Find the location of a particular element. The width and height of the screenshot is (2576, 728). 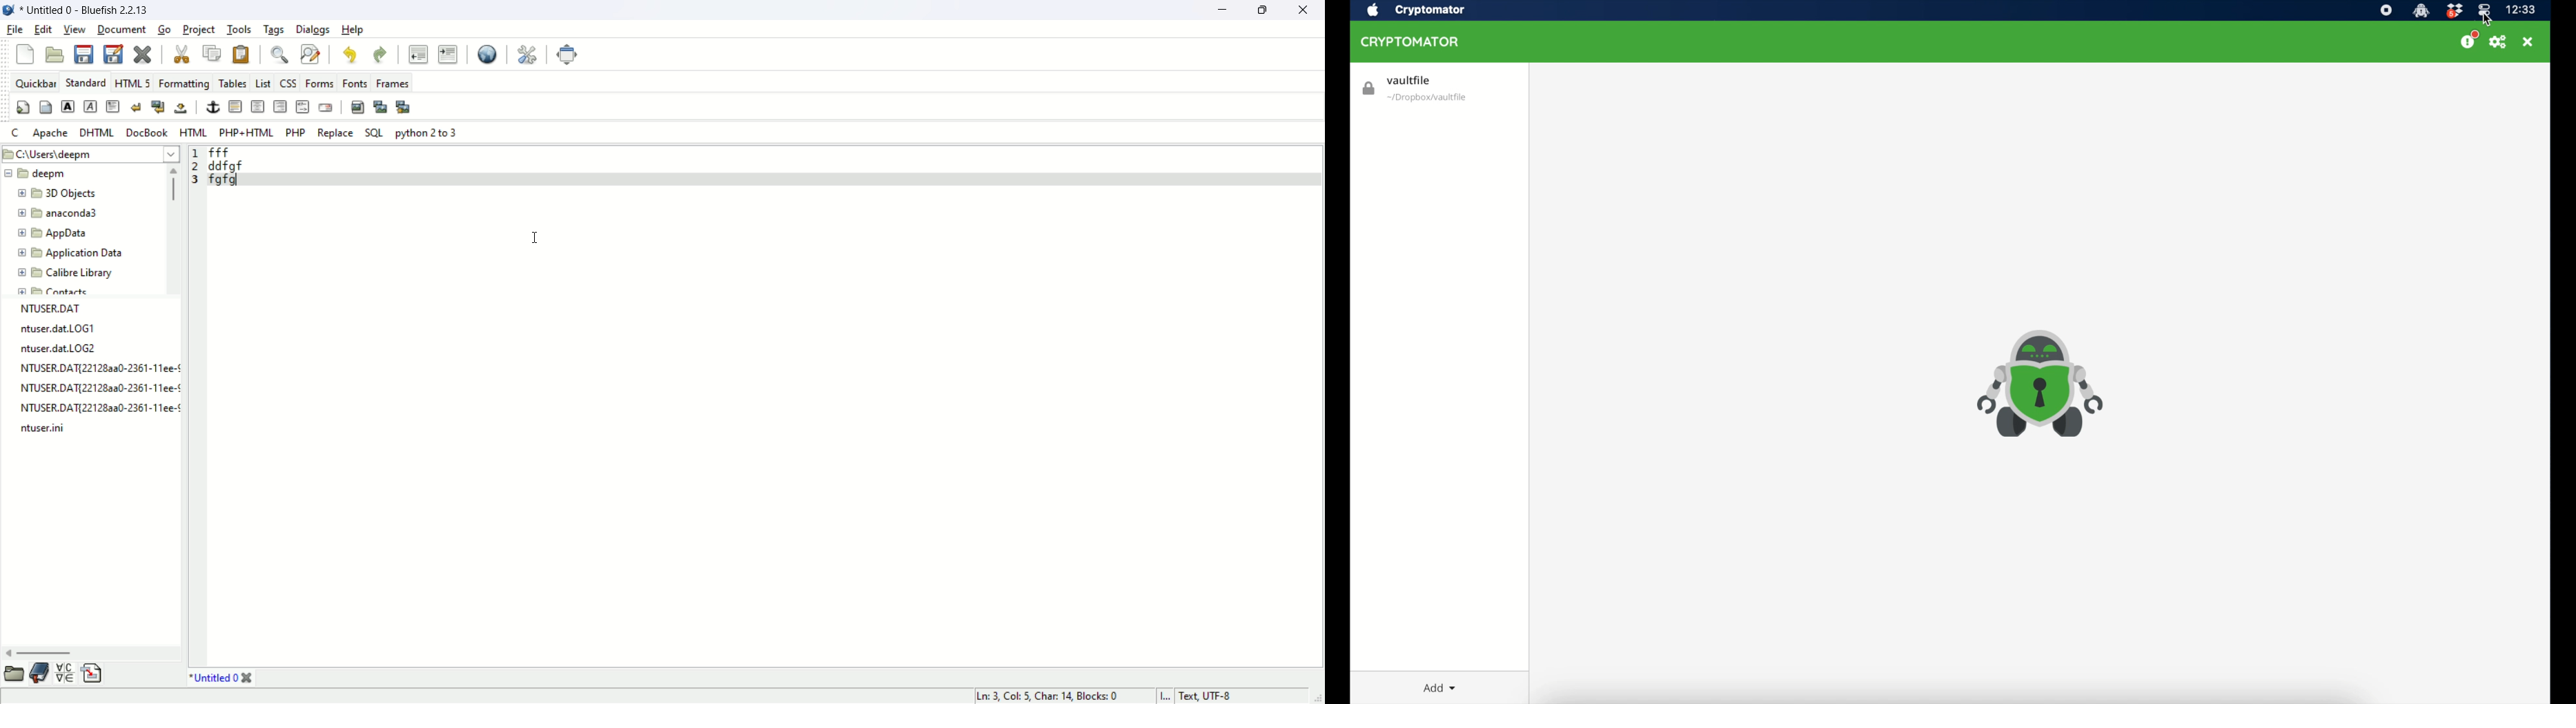

undo is located at coordinates (351, 54).